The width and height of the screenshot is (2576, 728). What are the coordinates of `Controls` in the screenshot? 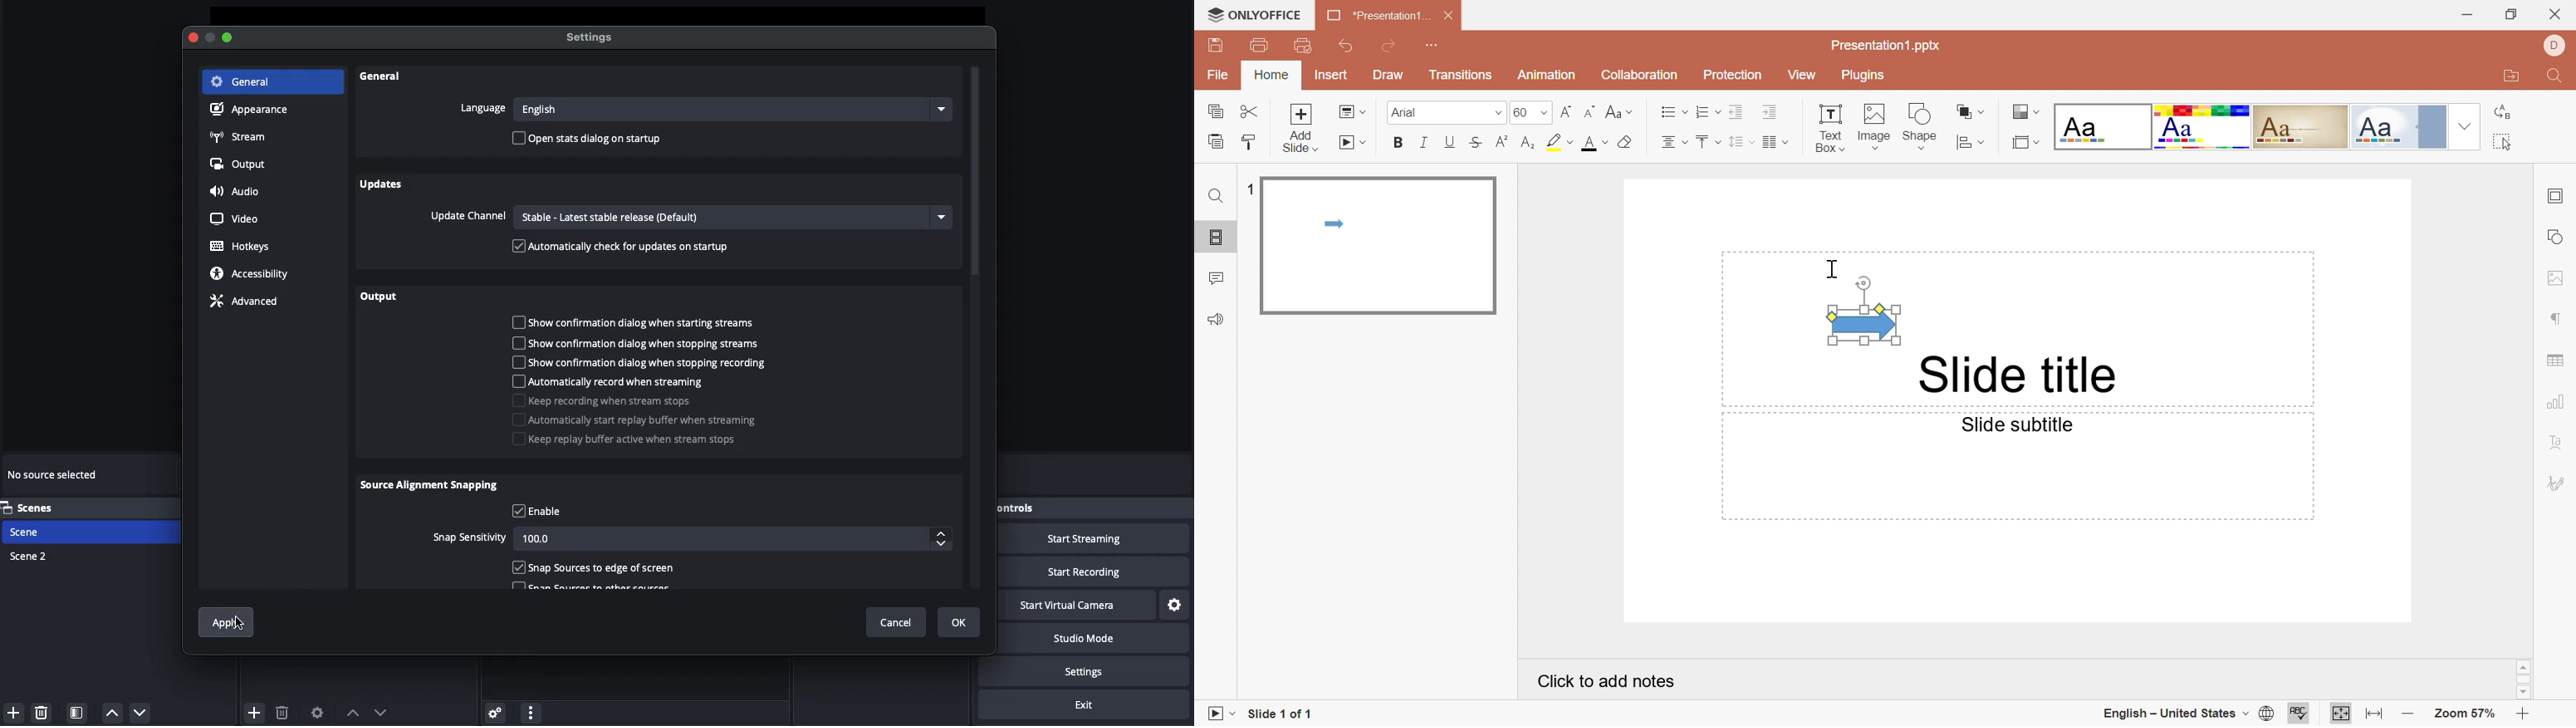 It's located at (1021, 506).